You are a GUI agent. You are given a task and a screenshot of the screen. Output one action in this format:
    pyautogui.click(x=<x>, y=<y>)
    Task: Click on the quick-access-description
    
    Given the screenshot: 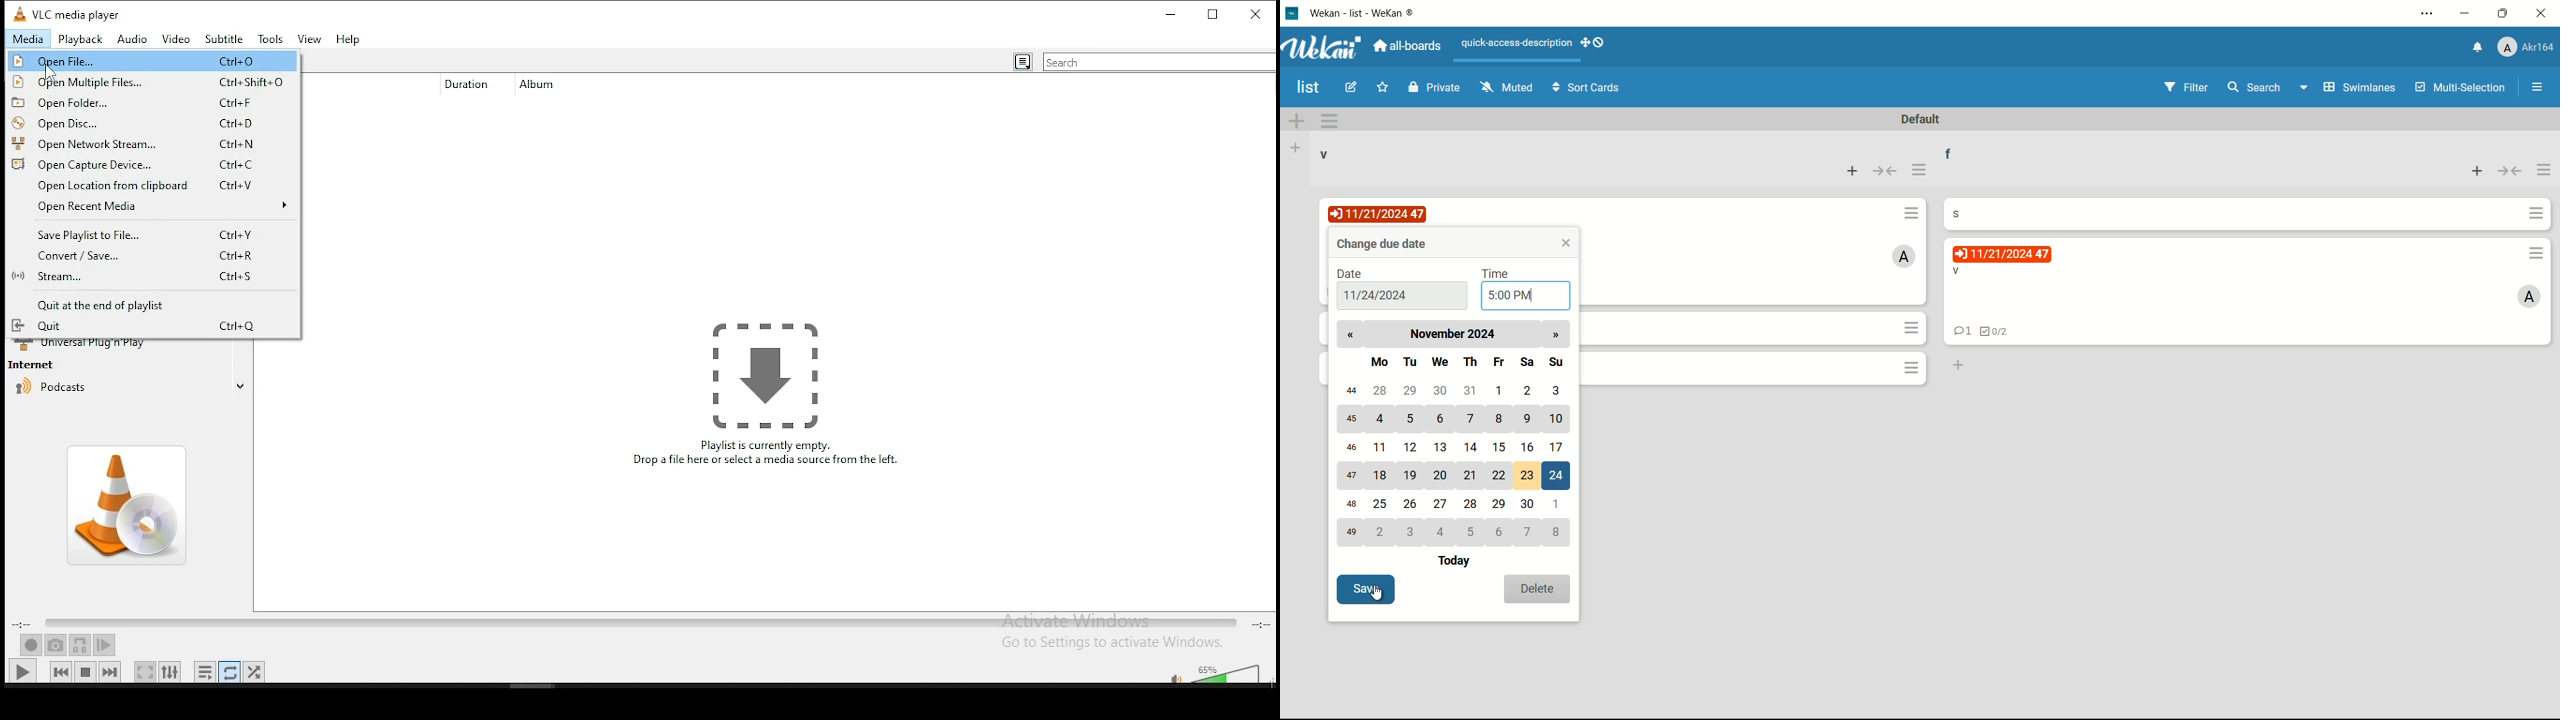 What is the action you would take?
    pyautogui.click(x=1517, y=43)
    